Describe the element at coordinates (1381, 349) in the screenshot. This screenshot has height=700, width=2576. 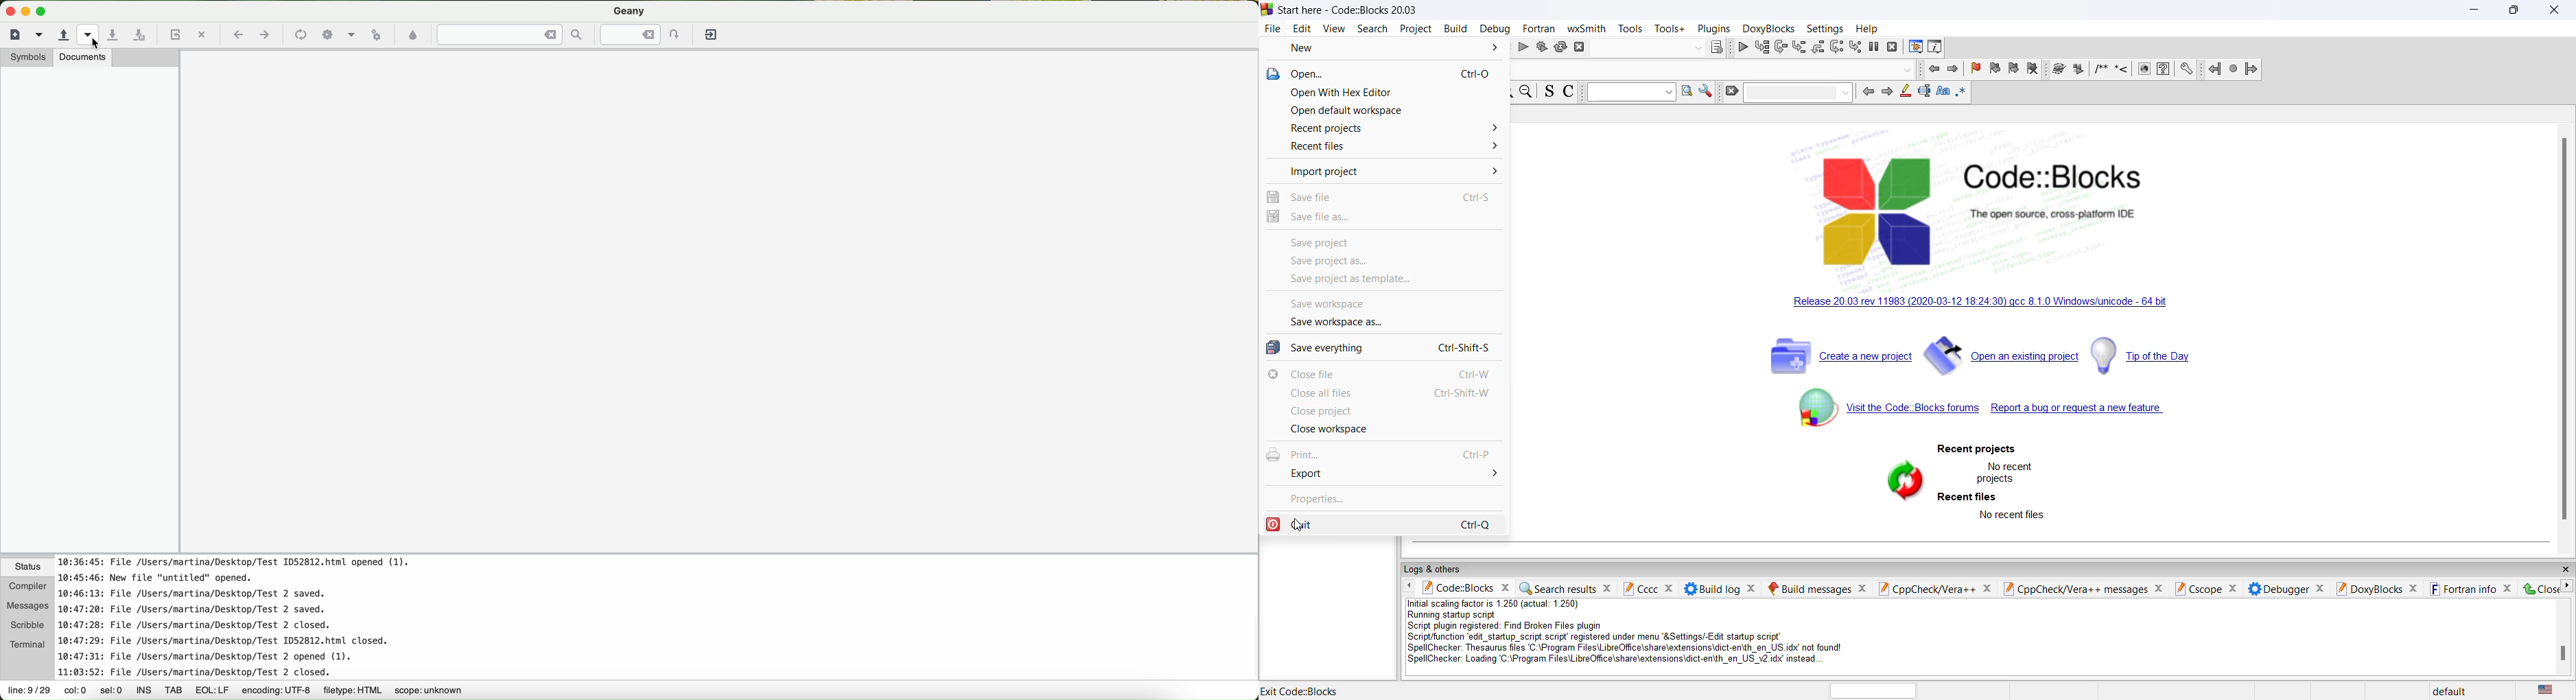
I see `save everything` at that location.